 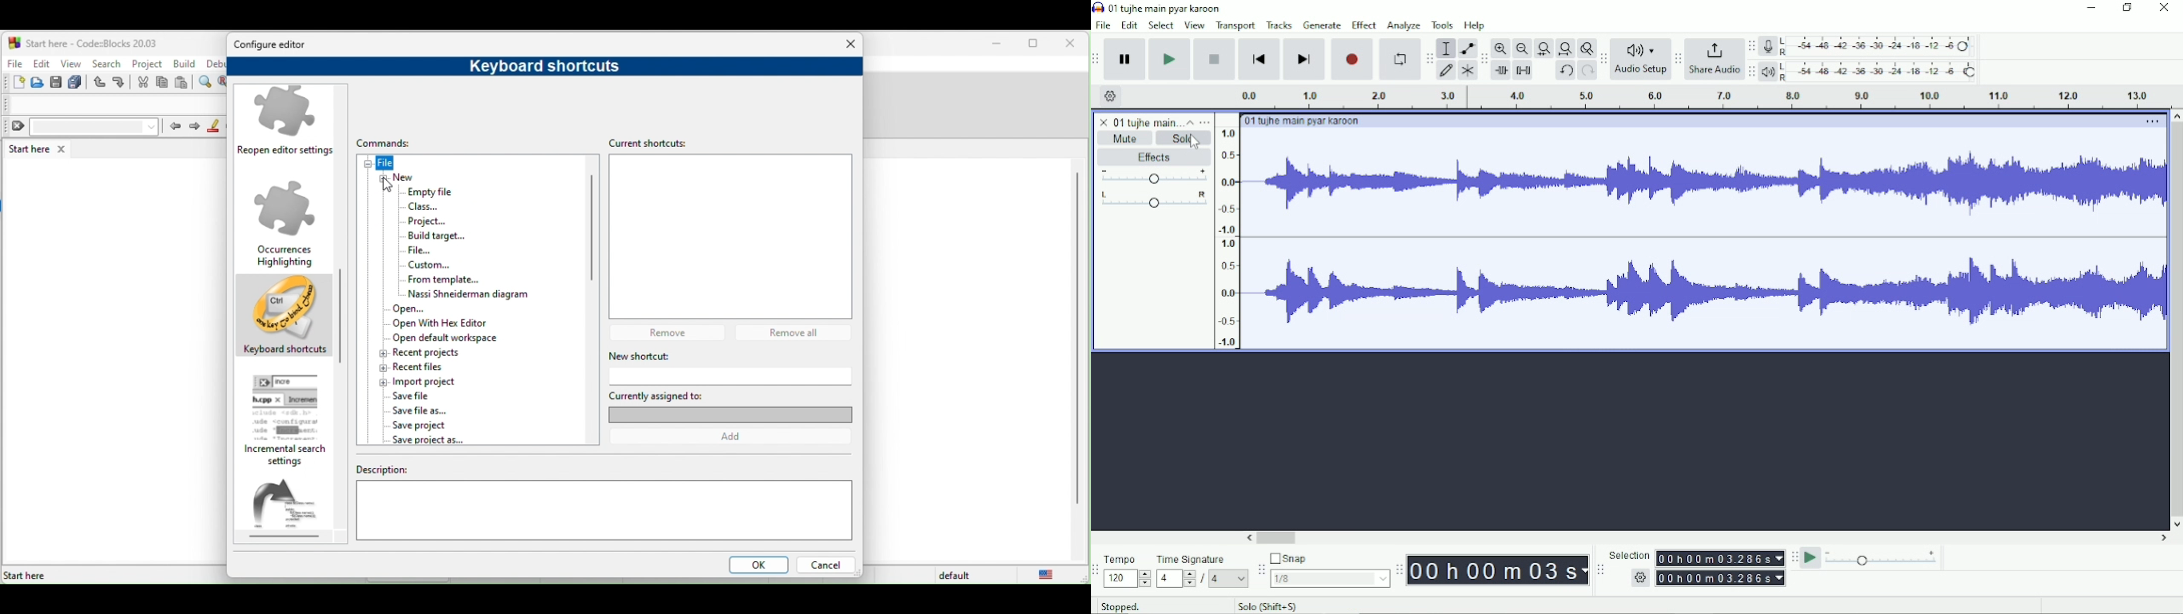 What do you see at coordinates (1403, 25) in the screenshot?
I see `Analyze` at bounding box center [1403, 25].